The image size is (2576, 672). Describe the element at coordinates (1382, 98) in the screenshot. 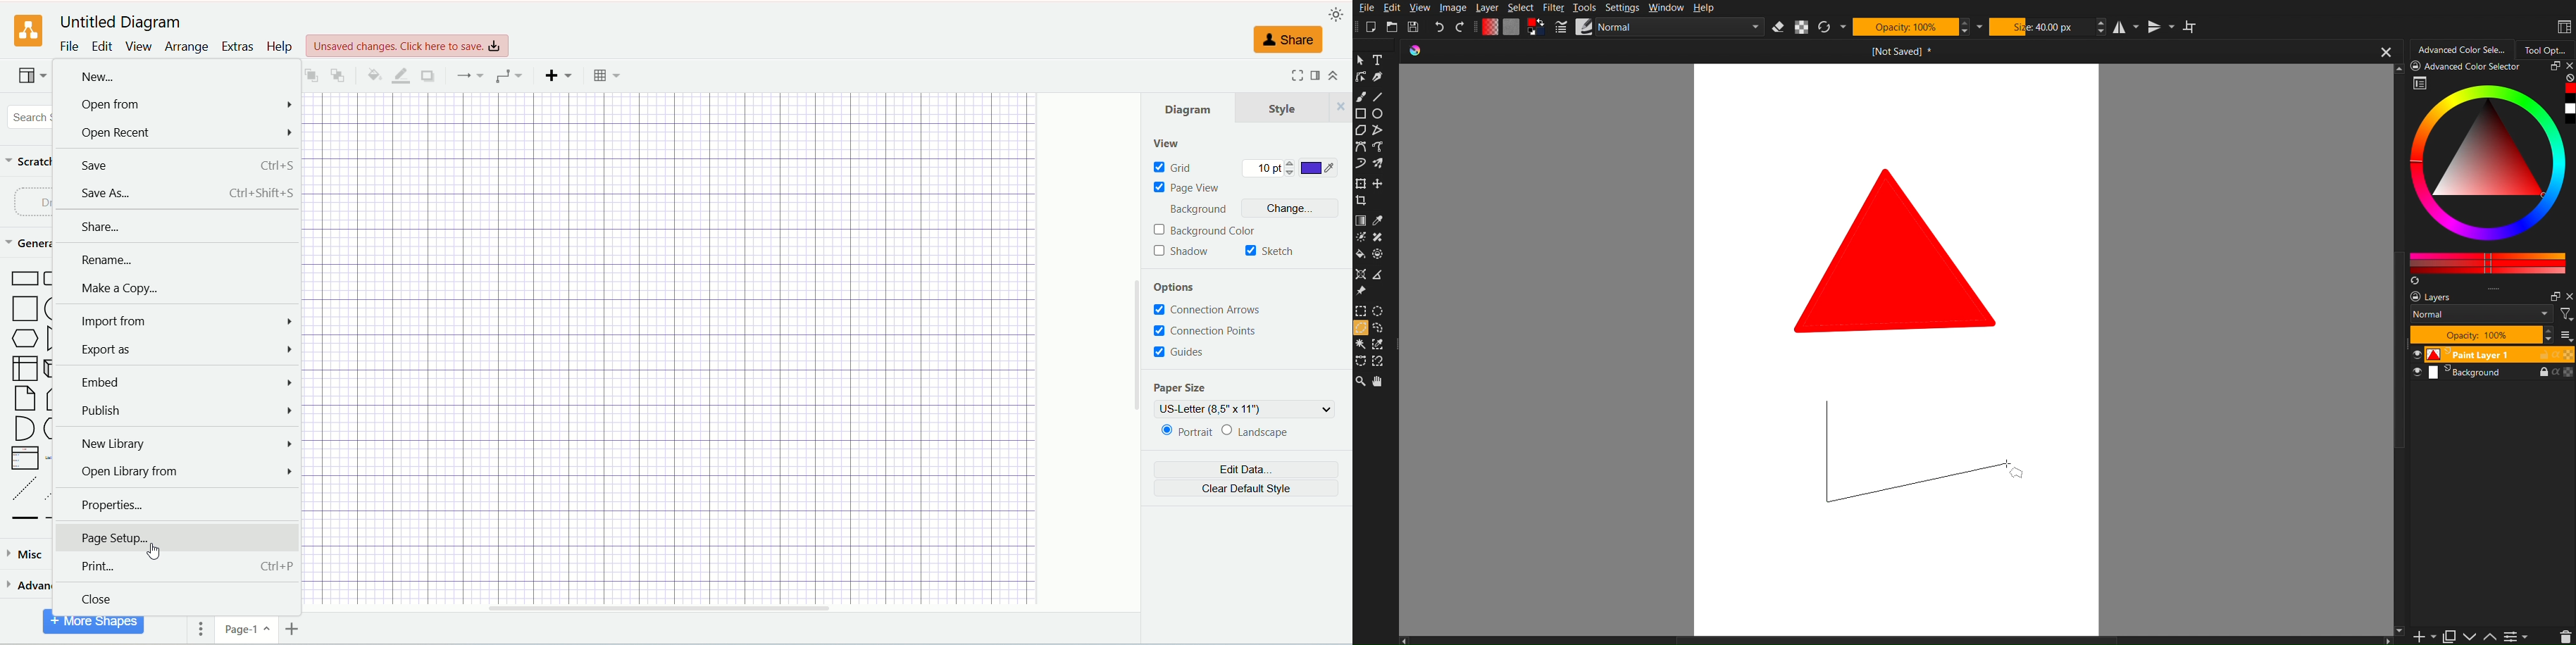

I see `Line` at that location.